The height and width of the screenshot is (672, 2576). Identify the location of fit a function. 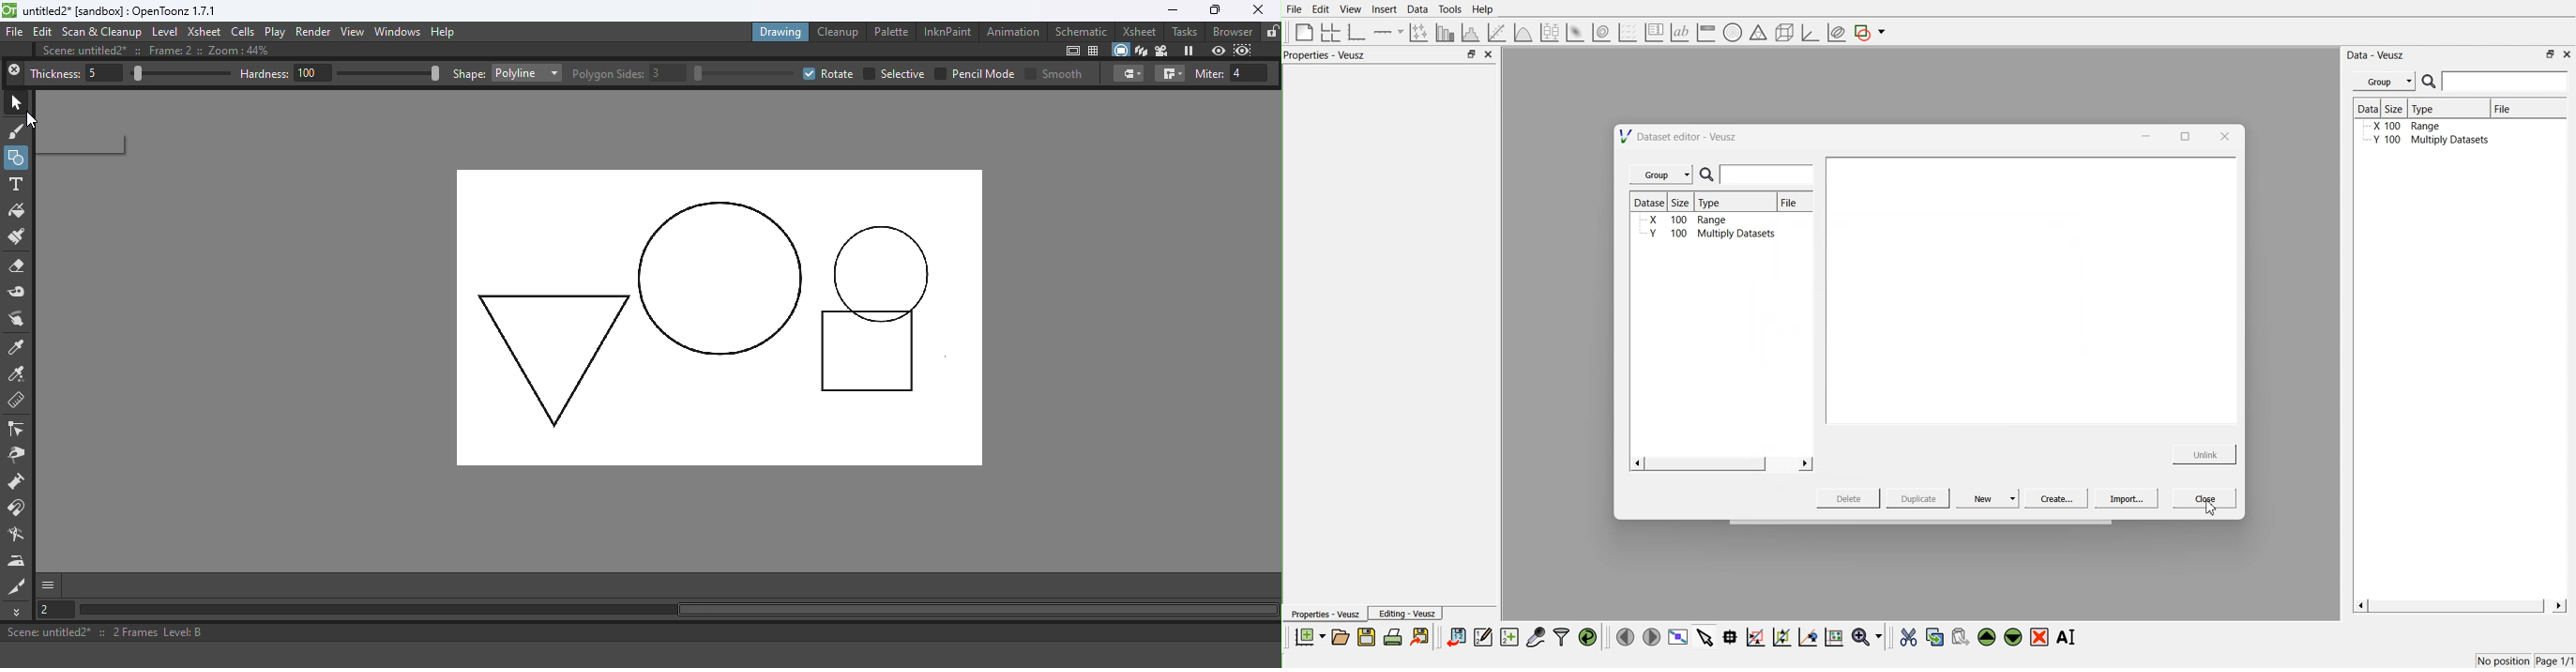
(1498, 31).